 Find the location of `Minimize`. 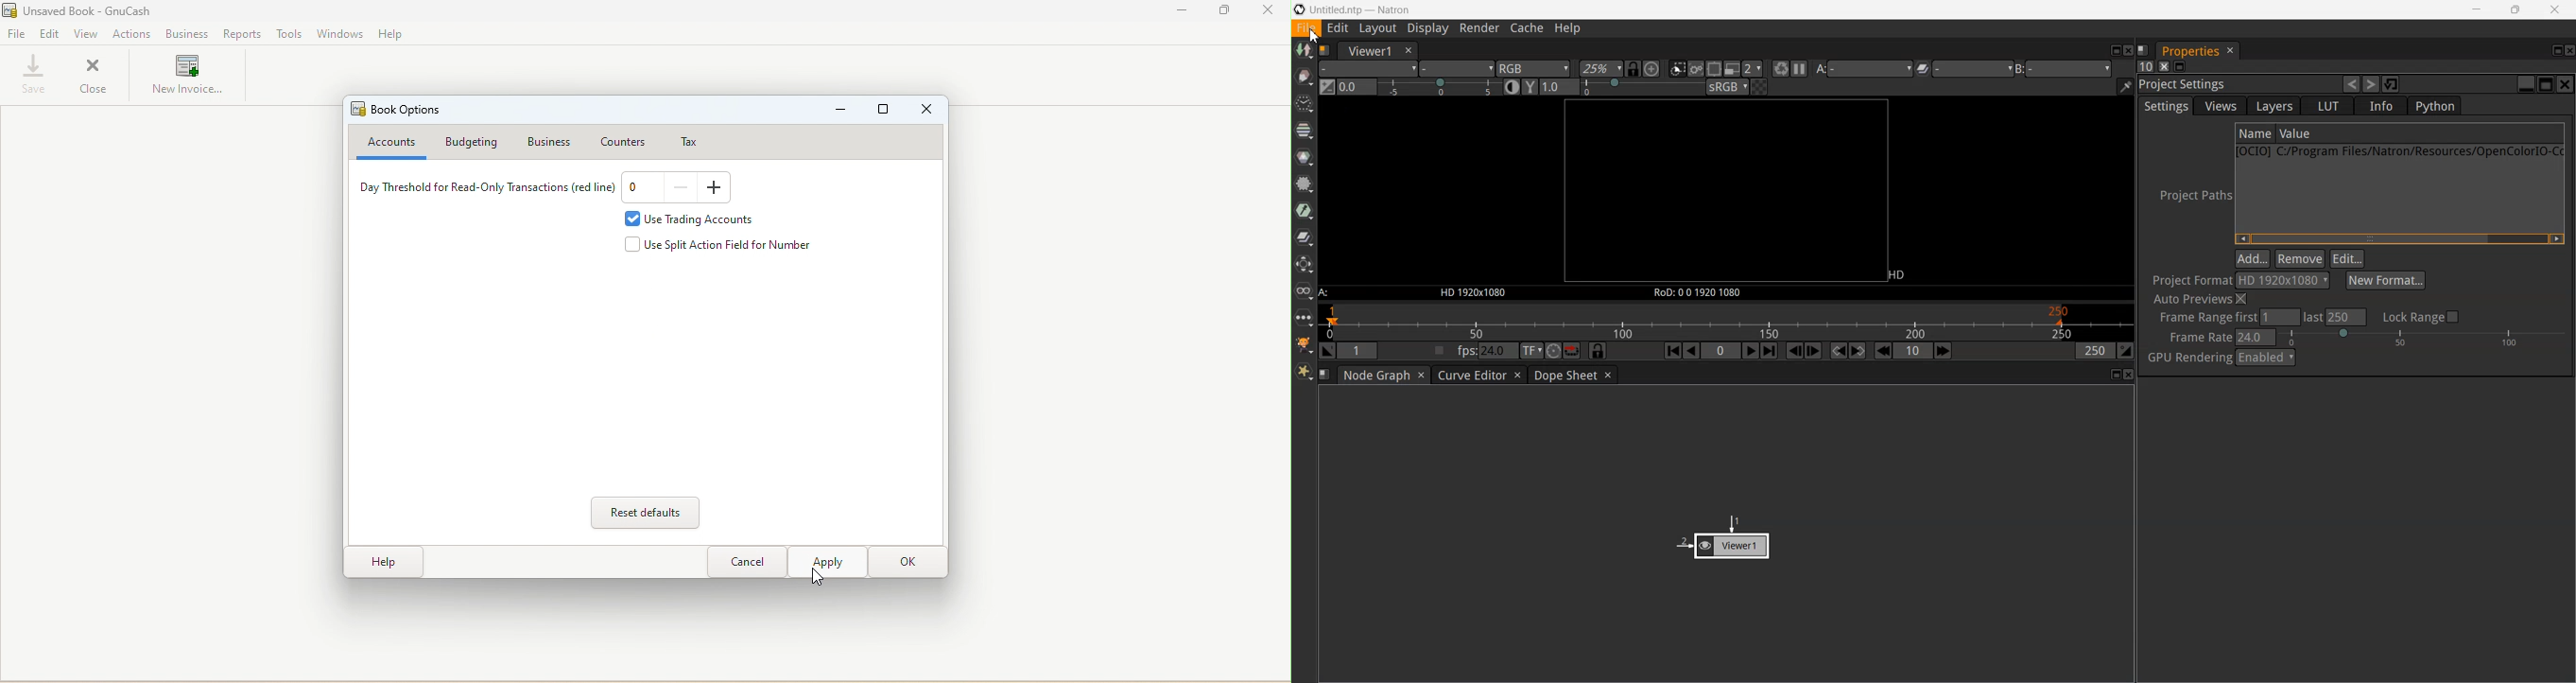

Minimize is located at coordinates (840, 112).